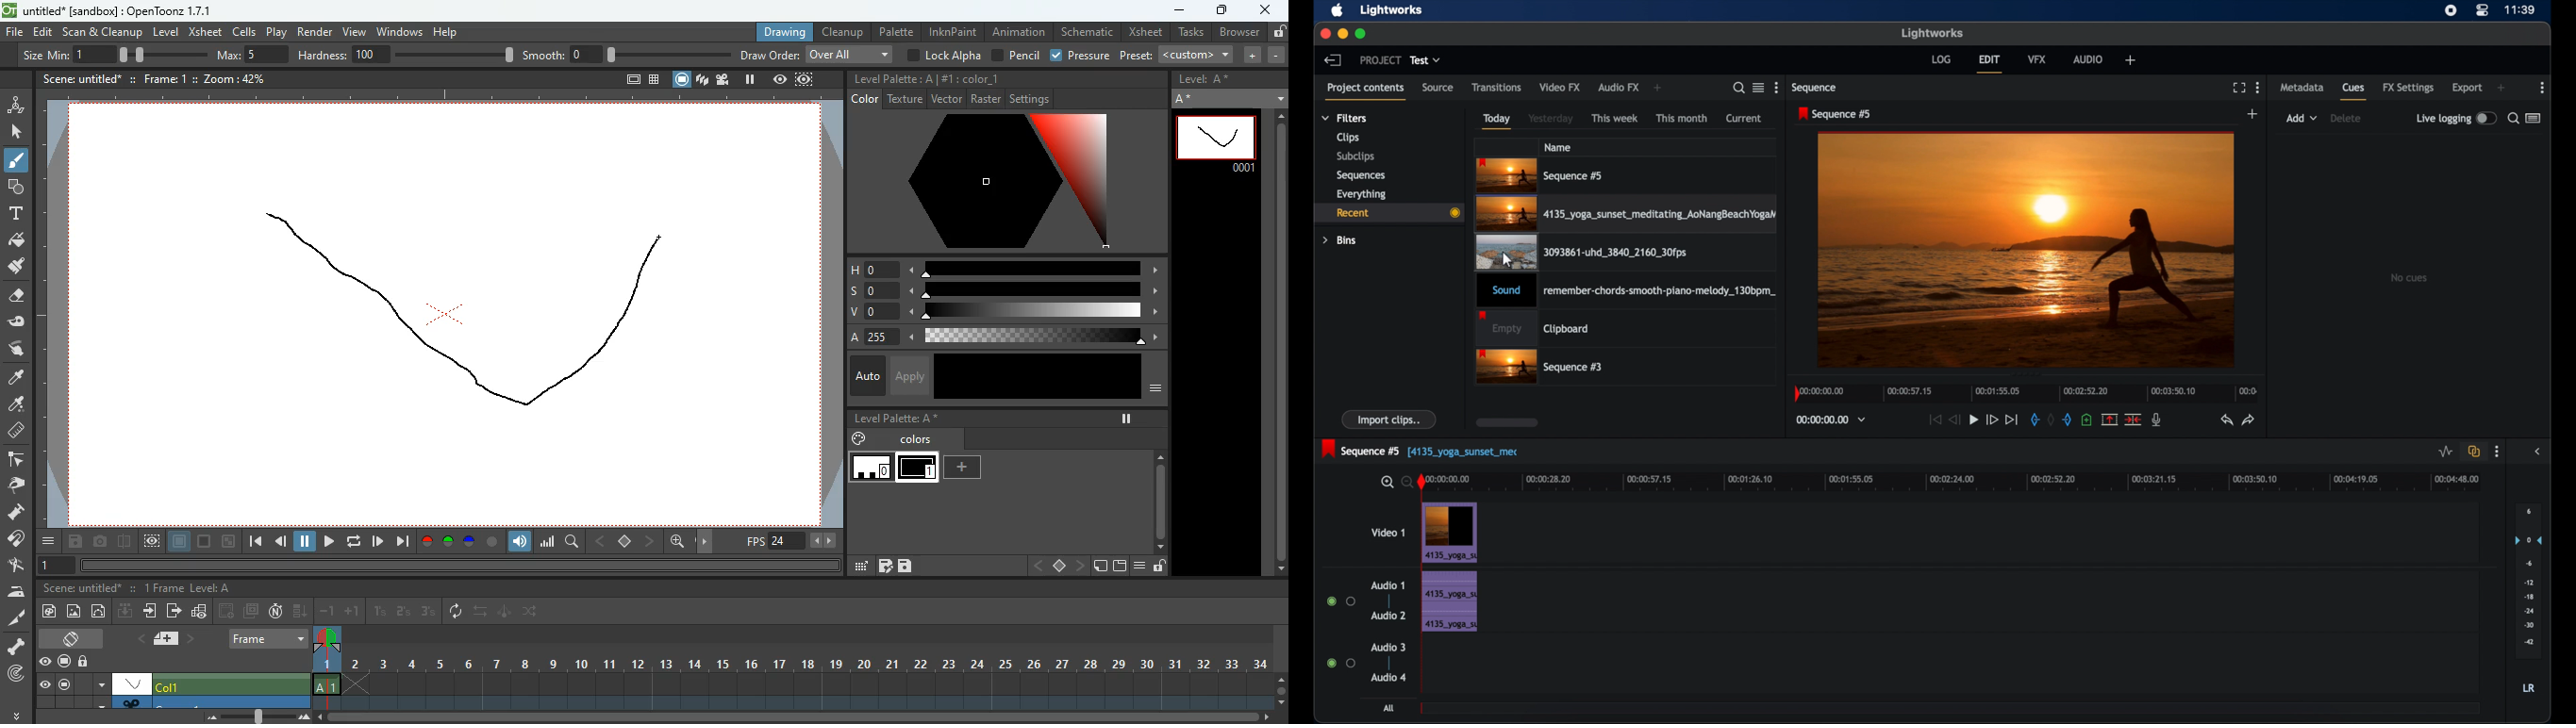 Image resolution: width=2576 pixels, height=728 pixels. Describe the element at coordinates (2050, 419) in the screenshot. I see `clear marks` at that location.